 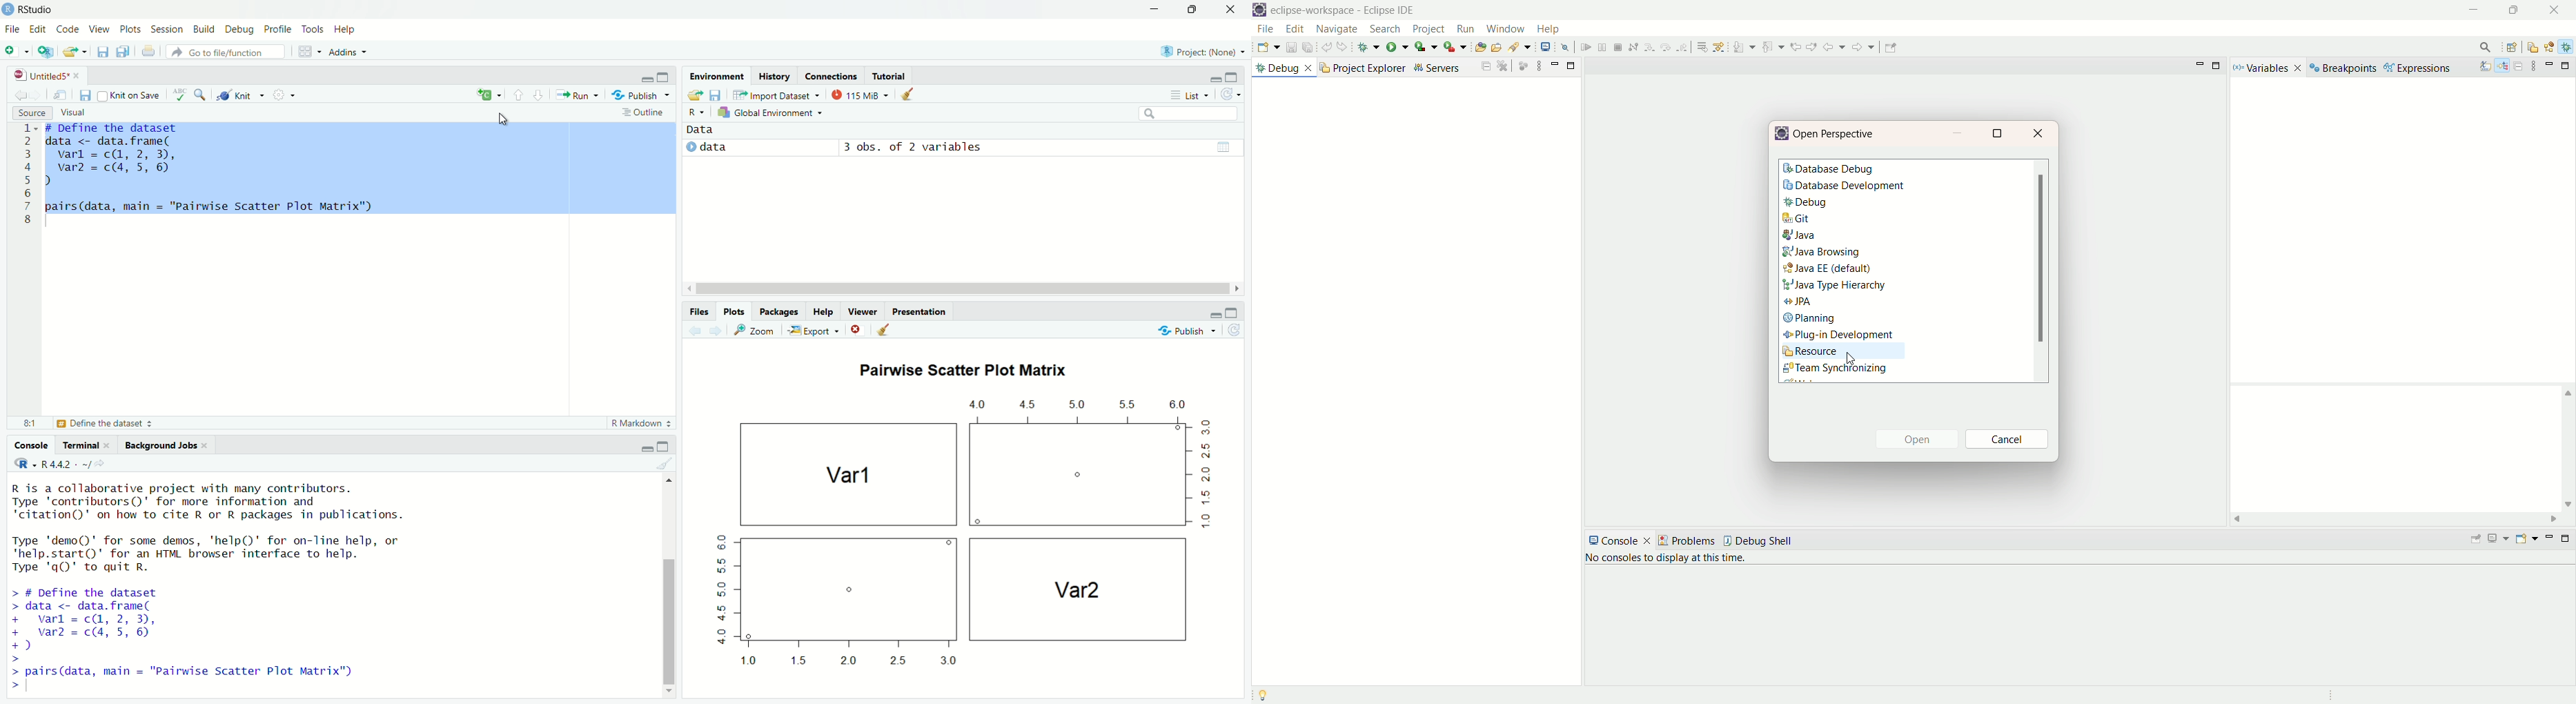 What do you see at coordinates (774, 76) in the screenshot?
I see `History` at bounding box center [774, 76].